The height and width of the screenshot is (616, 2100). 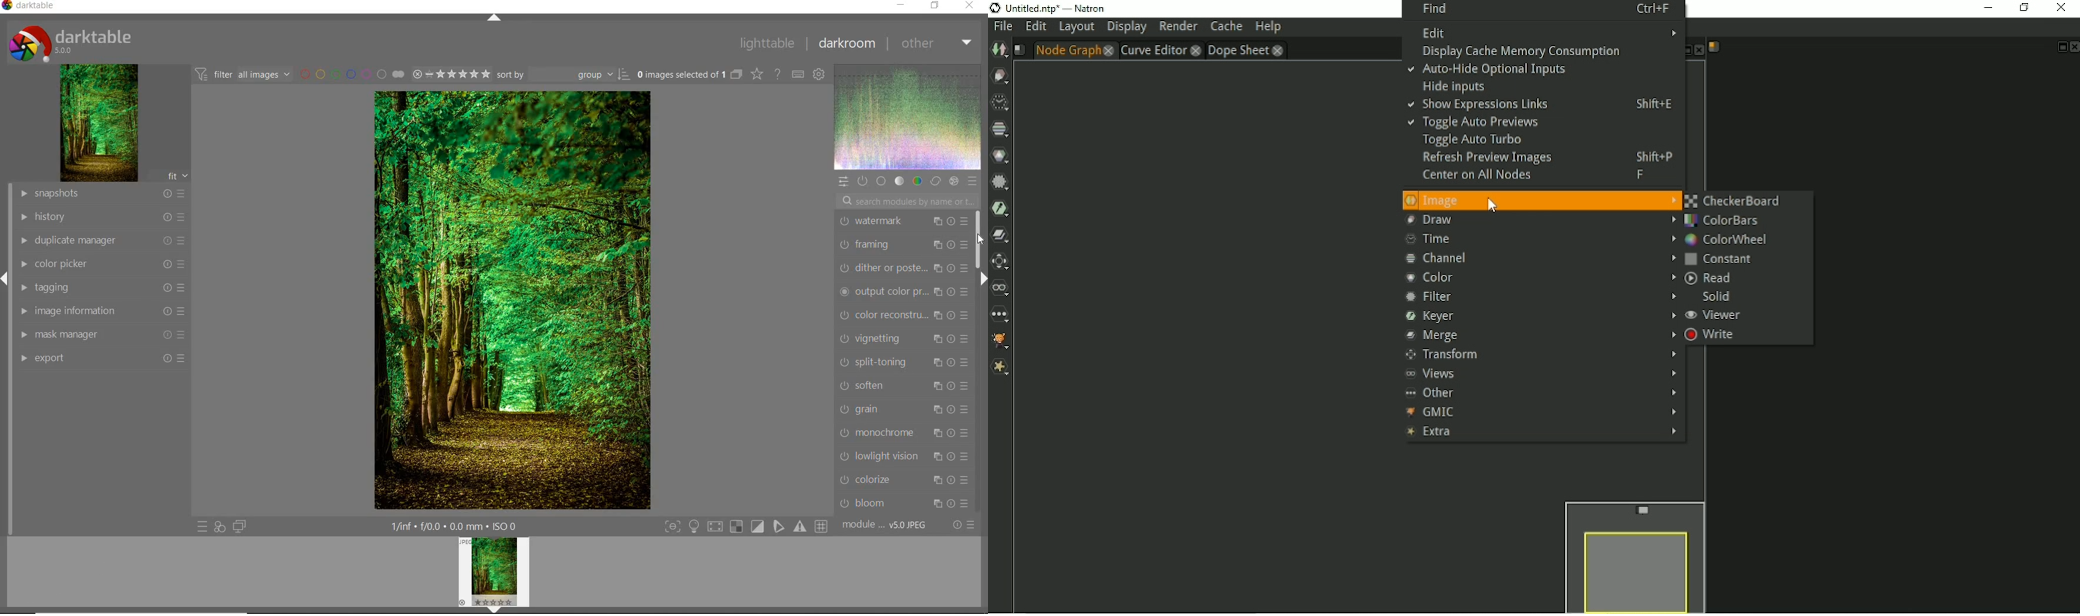 What do you see at coordinates (906, 338) in the screenshot?
I see `VIGNETTING` at bounding box center [906, 338].